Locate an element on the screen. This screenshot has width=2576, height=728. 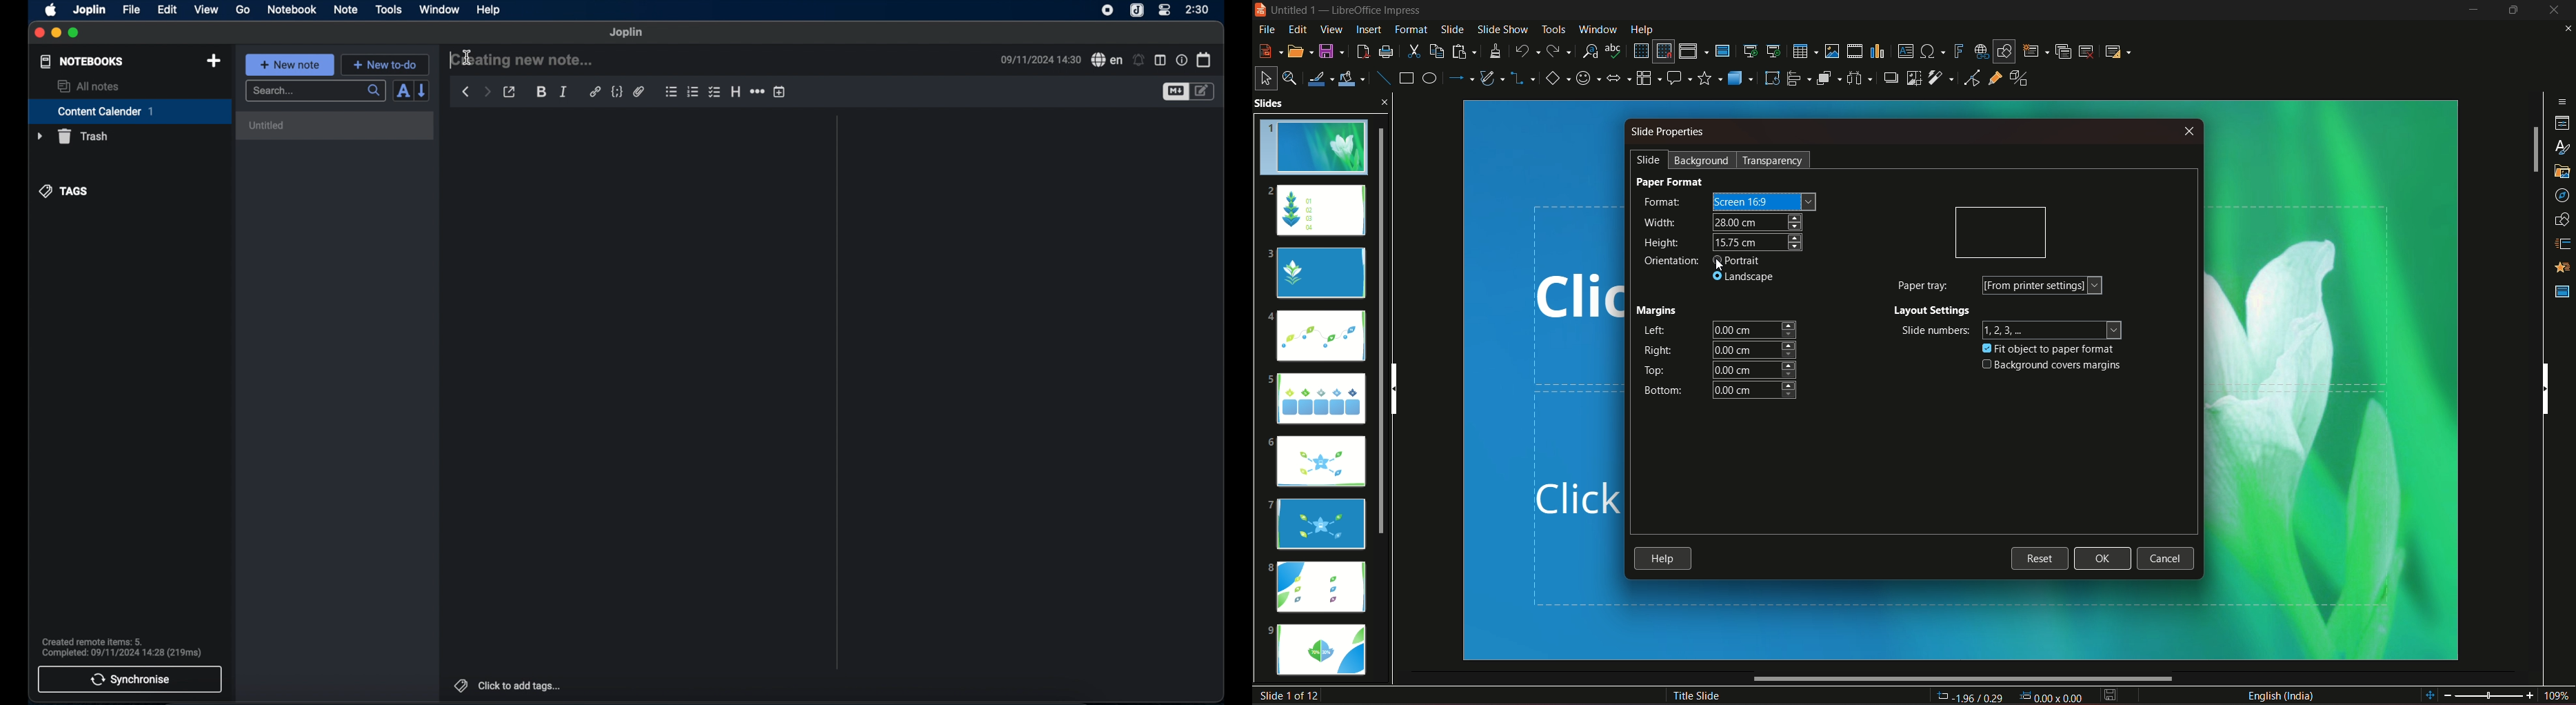
dimensions is located at coordinates (2009, 695).